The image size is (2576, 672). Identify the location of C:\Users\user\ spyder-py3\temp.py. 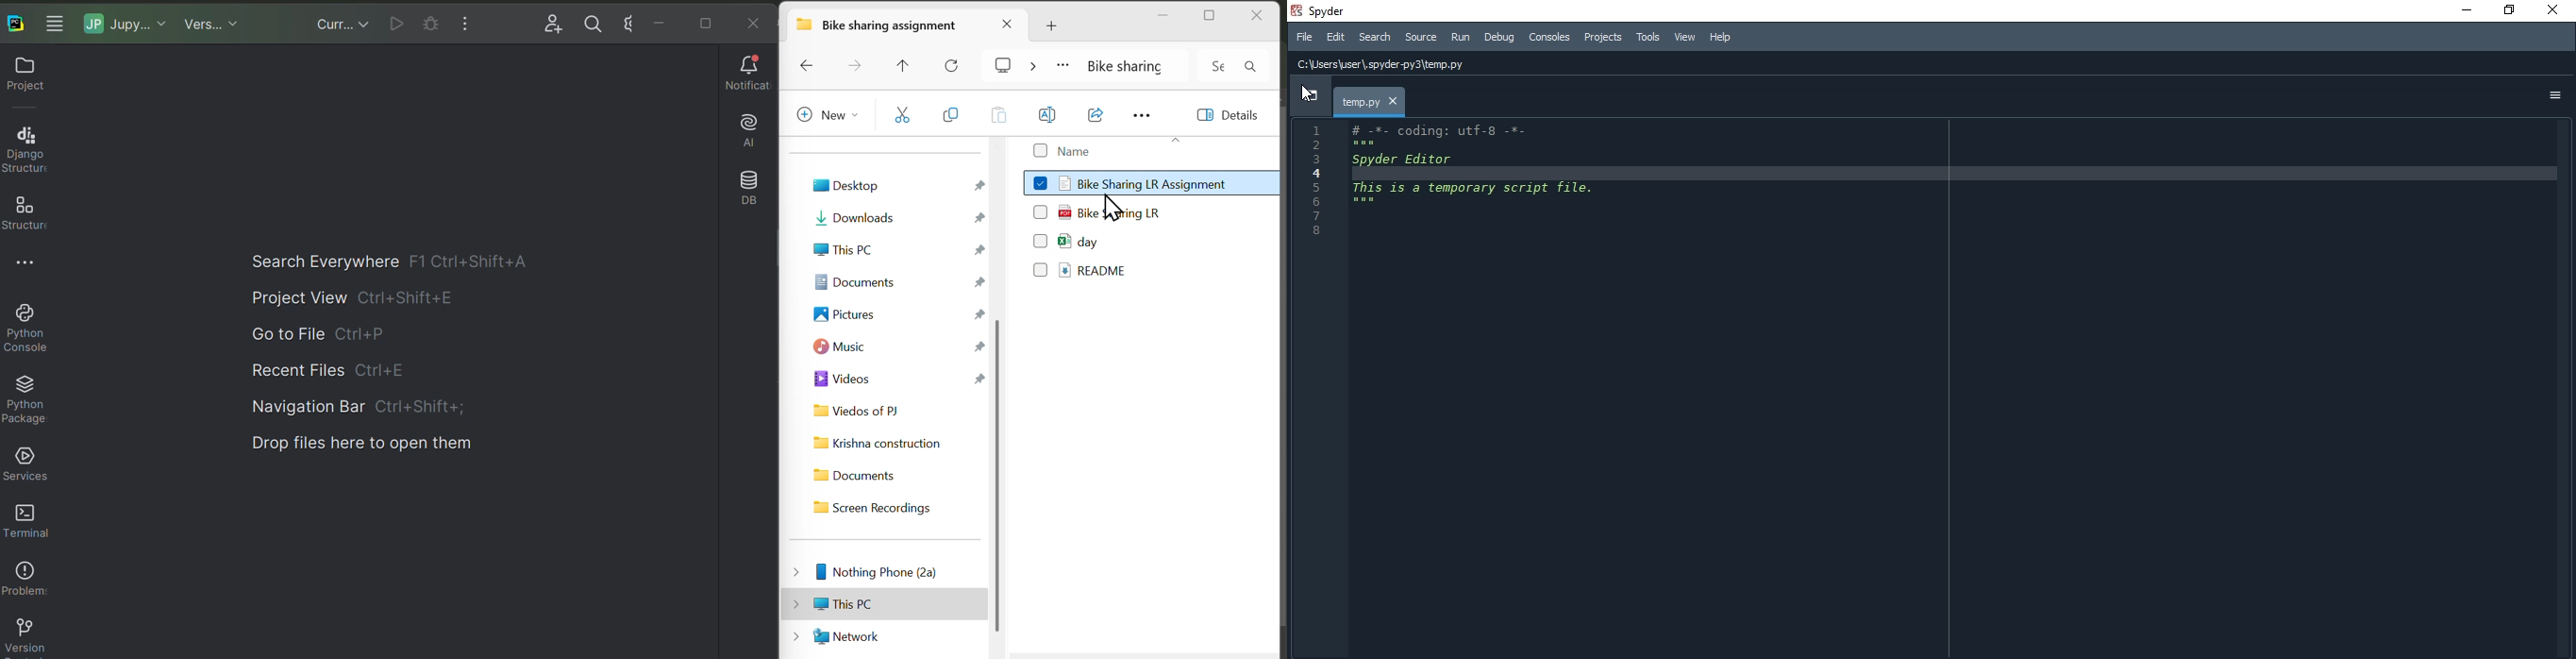
(1379, 64).